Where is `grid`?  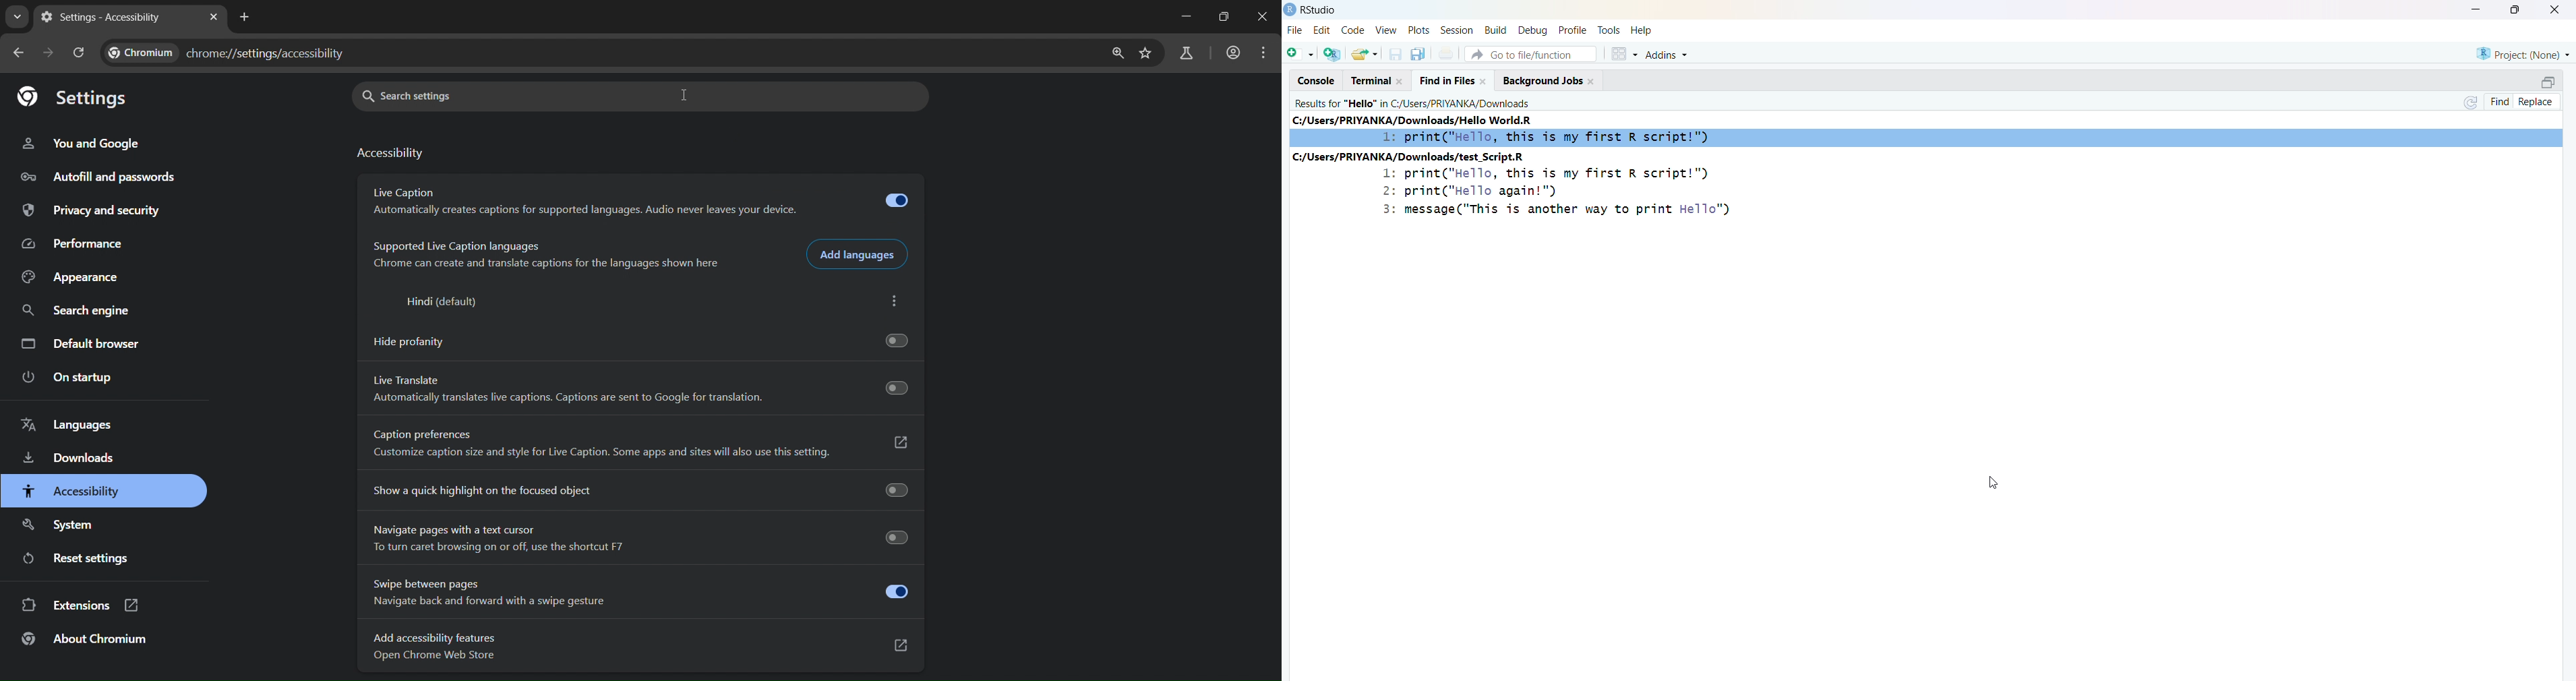 grid is located at coordinates (1625, 54).